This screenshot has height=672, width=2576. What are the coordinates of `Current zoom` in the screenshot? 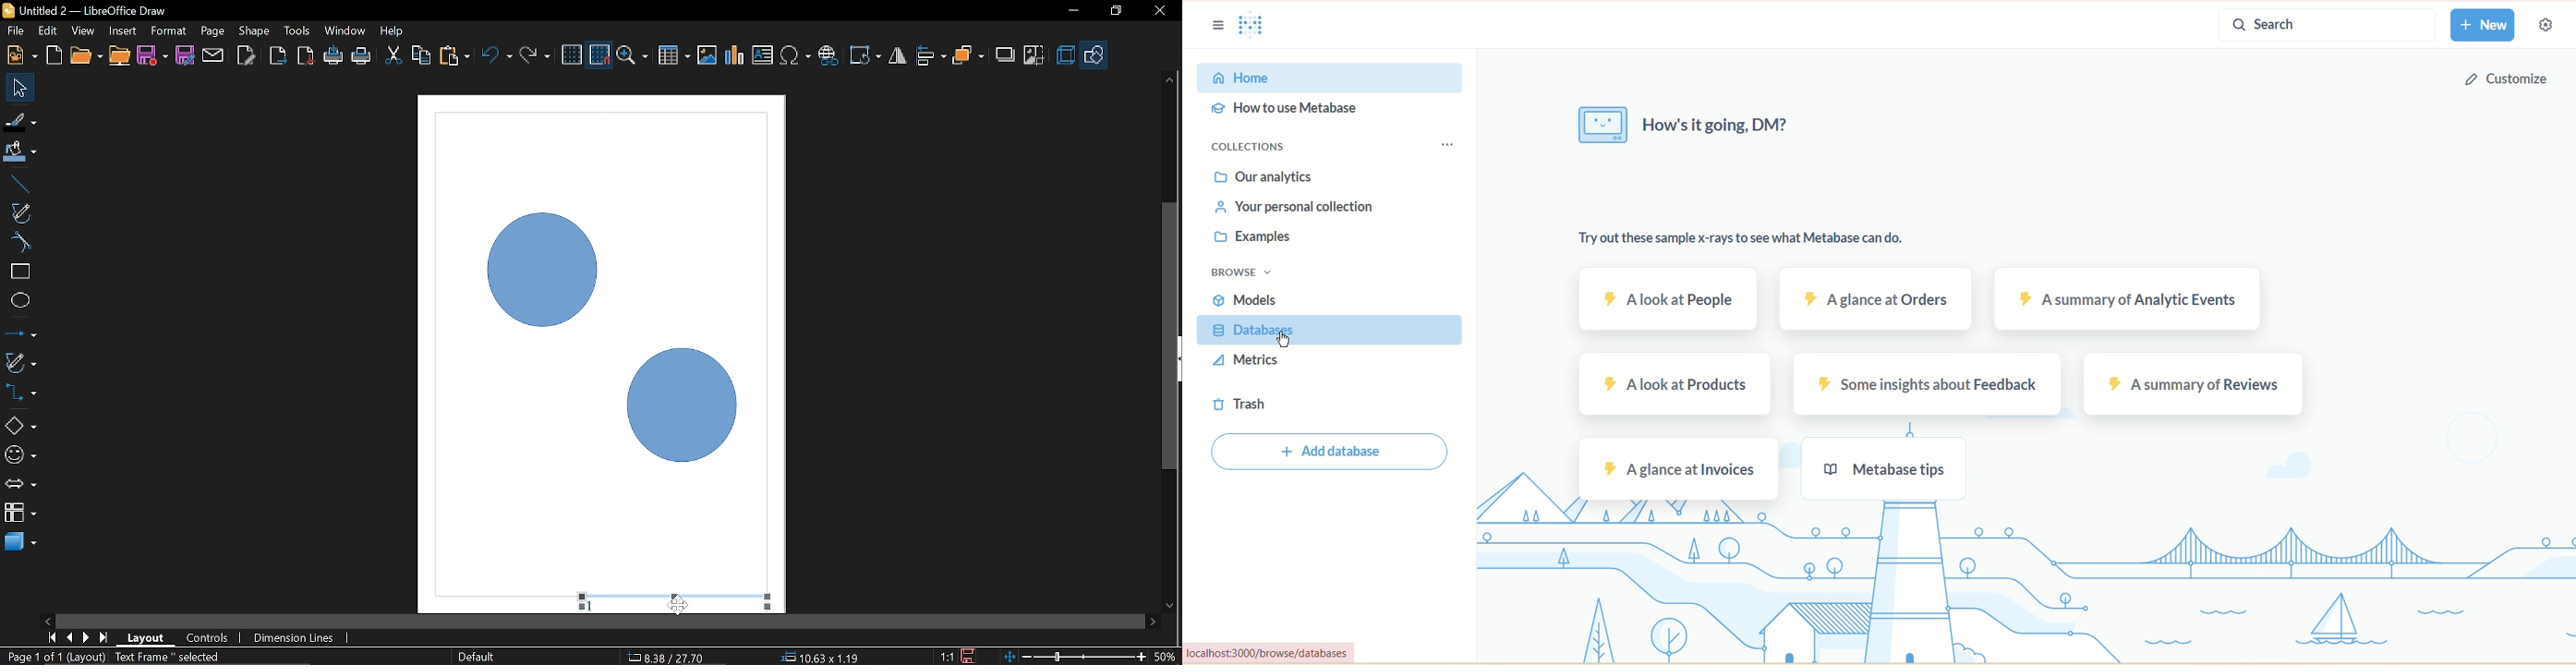 It's located at (1166, 656).